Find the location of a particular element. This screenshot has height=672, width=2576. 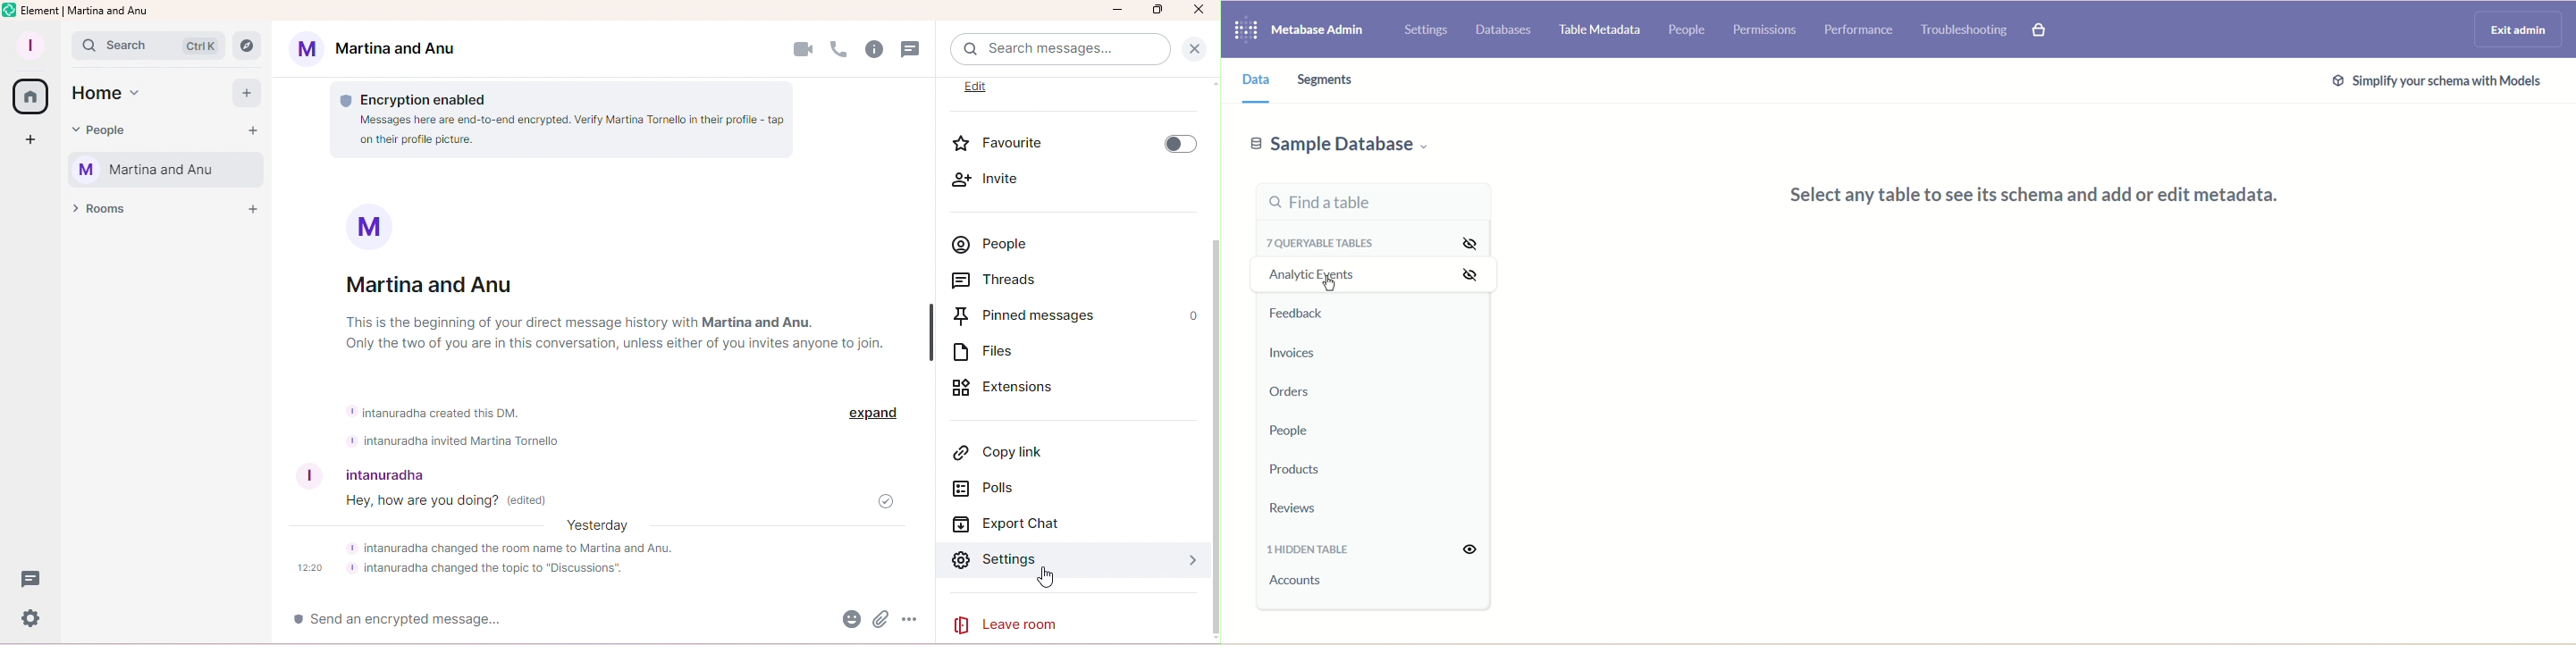

Minimize is located at coordinates (1118, 13).